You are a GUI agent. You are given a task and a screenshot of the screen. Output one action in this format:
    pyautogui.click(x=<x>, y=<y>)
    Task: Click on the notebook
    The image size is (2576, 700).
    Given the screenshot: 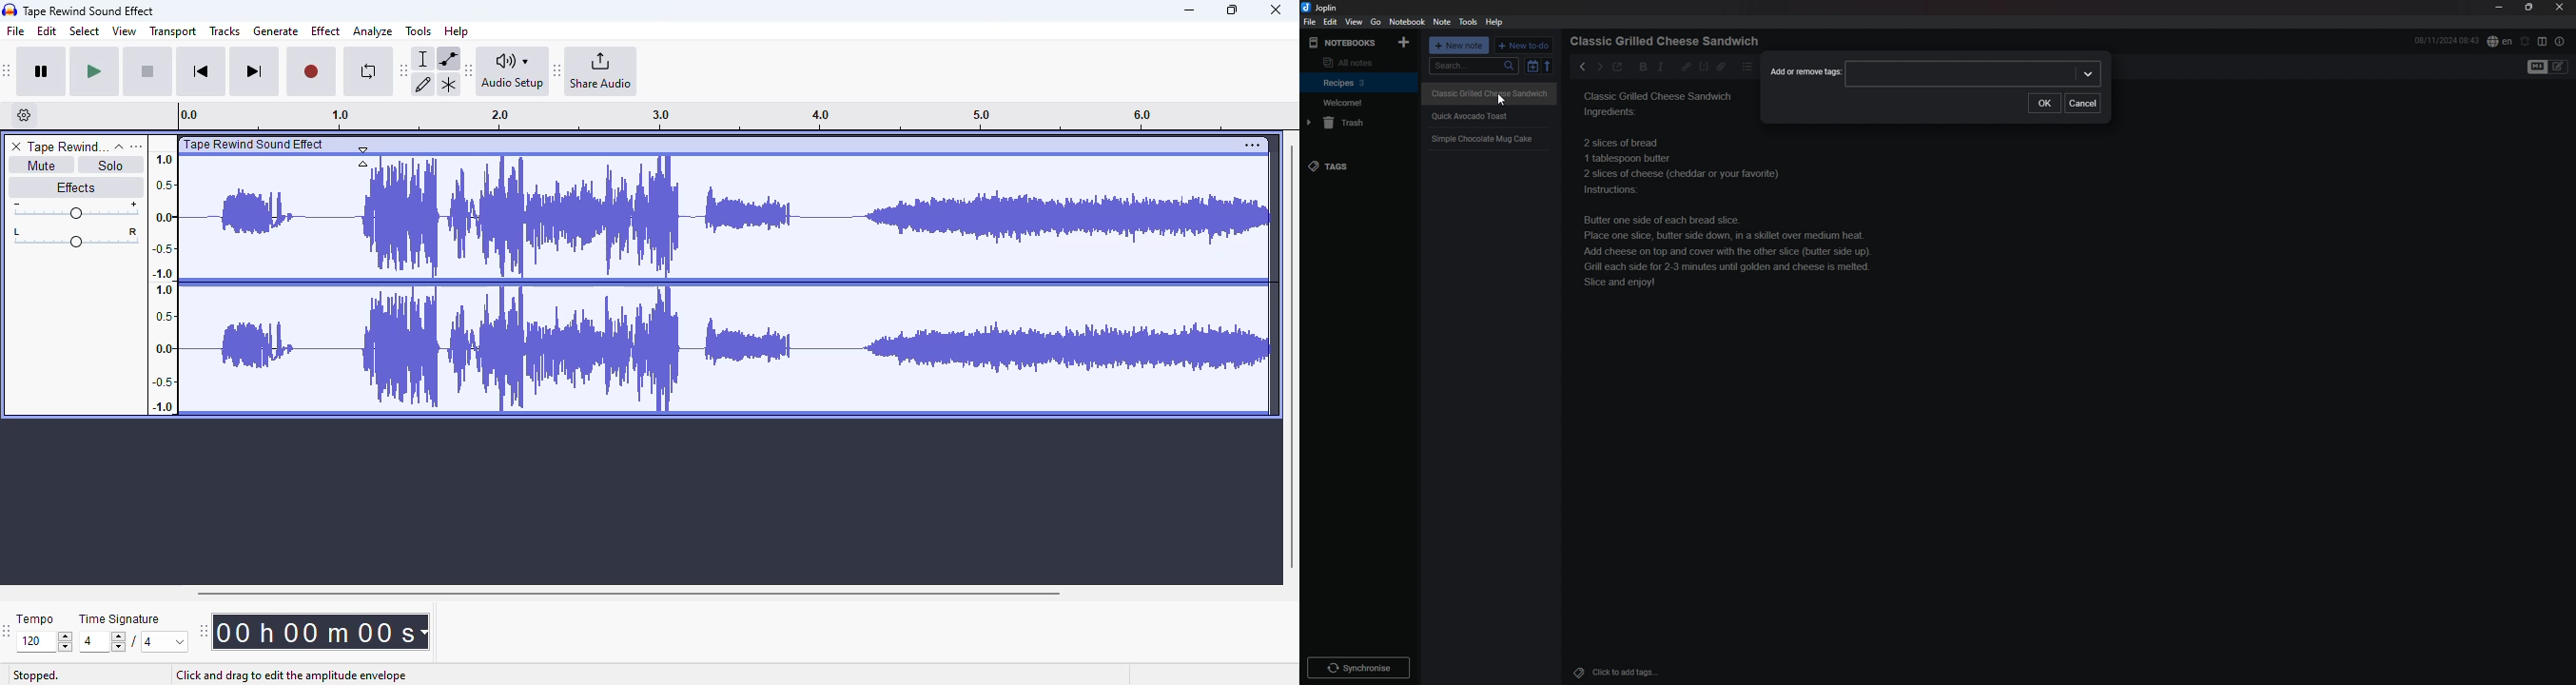 What is the action you would take?
    pyautogui.click(x=1408, y=21)
    